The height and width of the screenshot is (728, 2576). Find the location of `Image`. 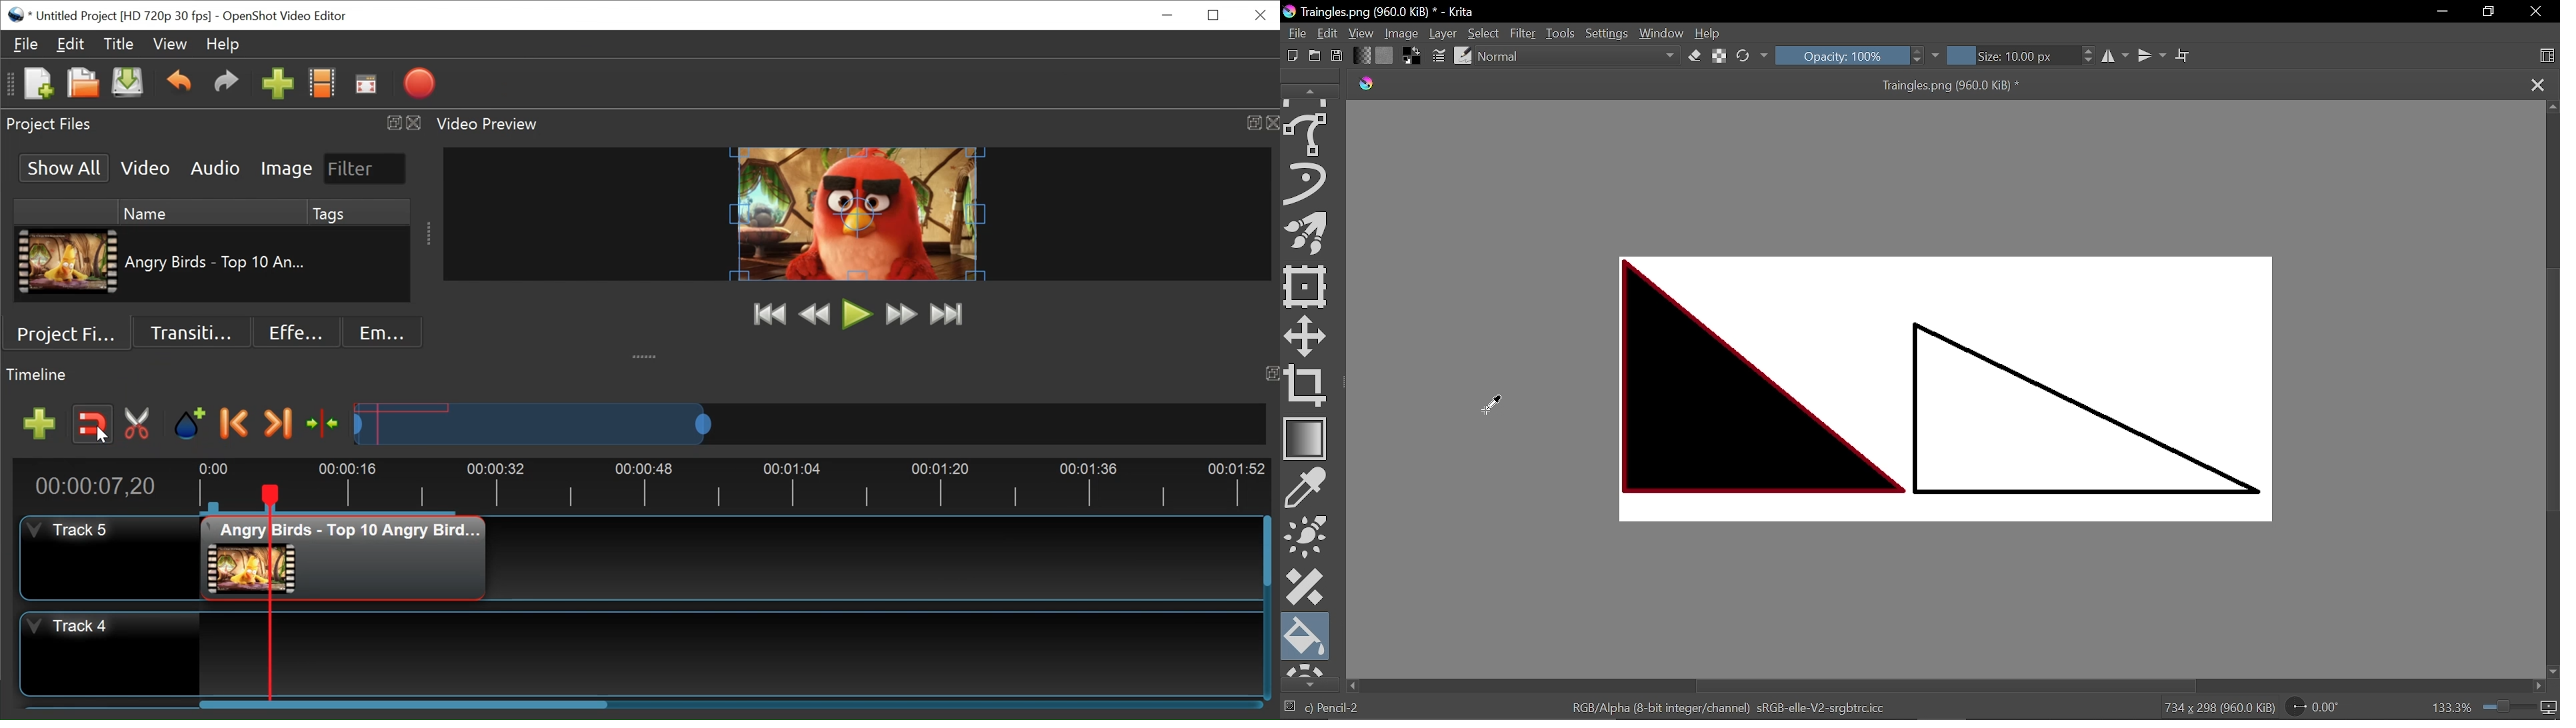

Image is located at coordinates (285, 169).